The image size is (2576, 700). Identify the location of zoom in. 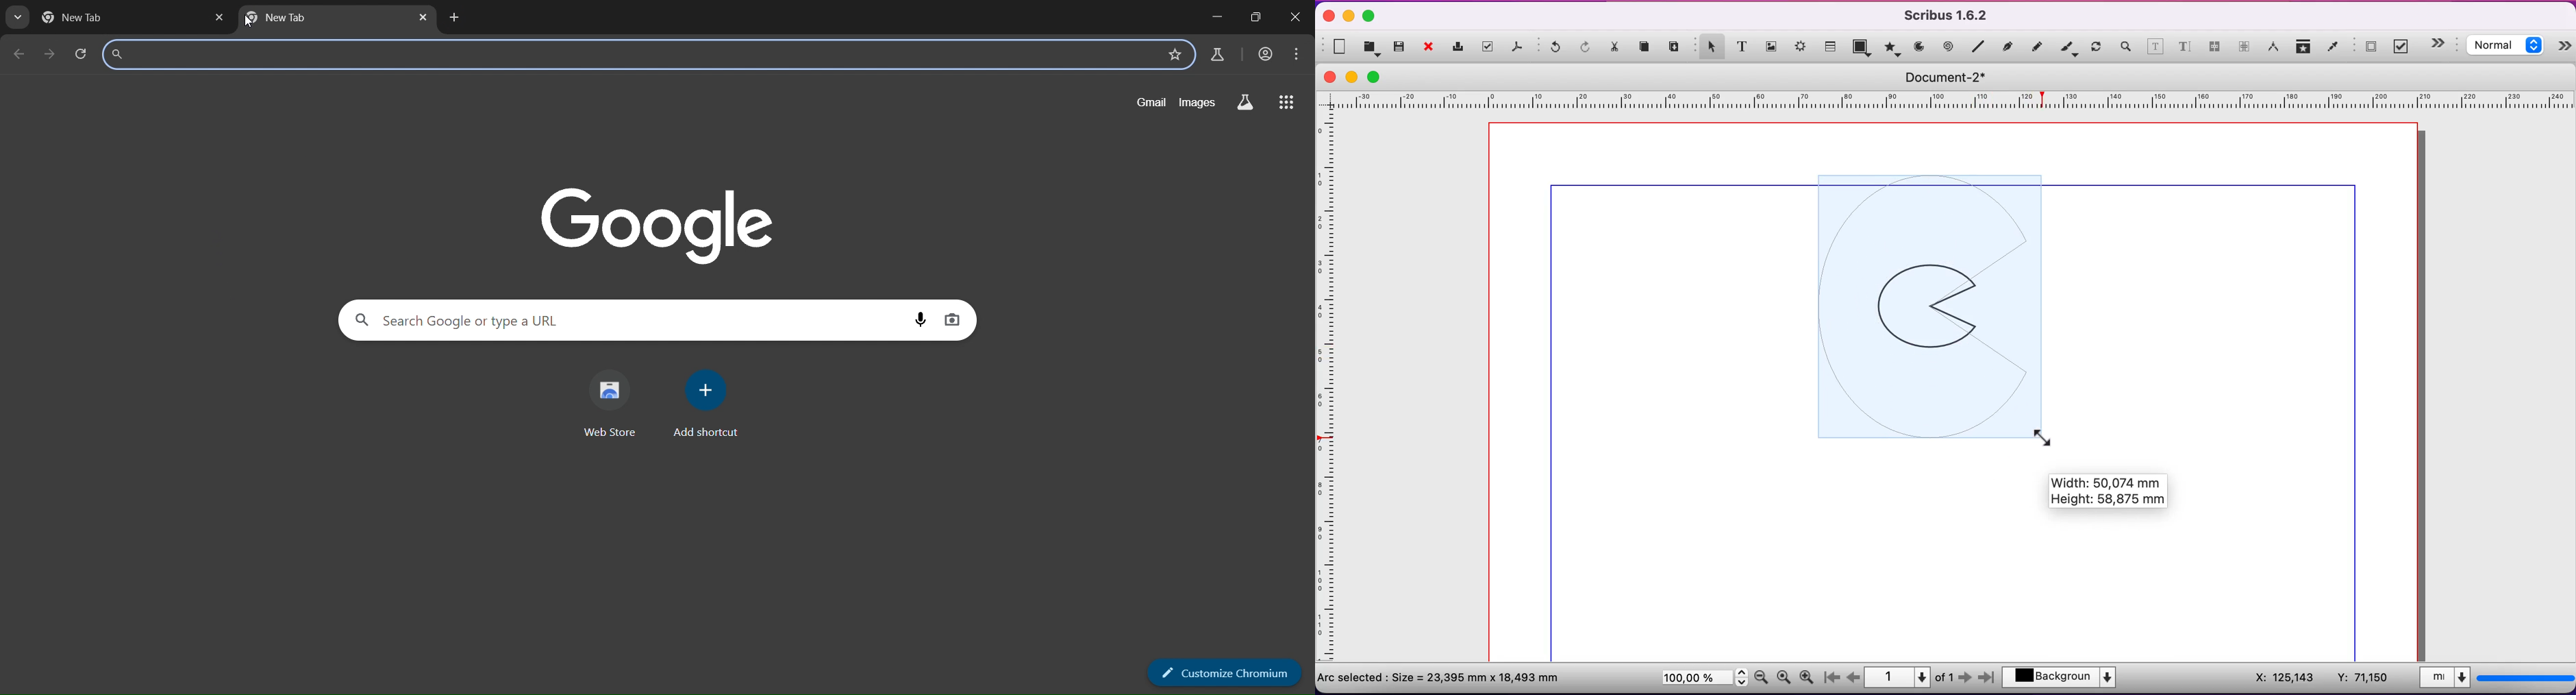
(1809, 675).